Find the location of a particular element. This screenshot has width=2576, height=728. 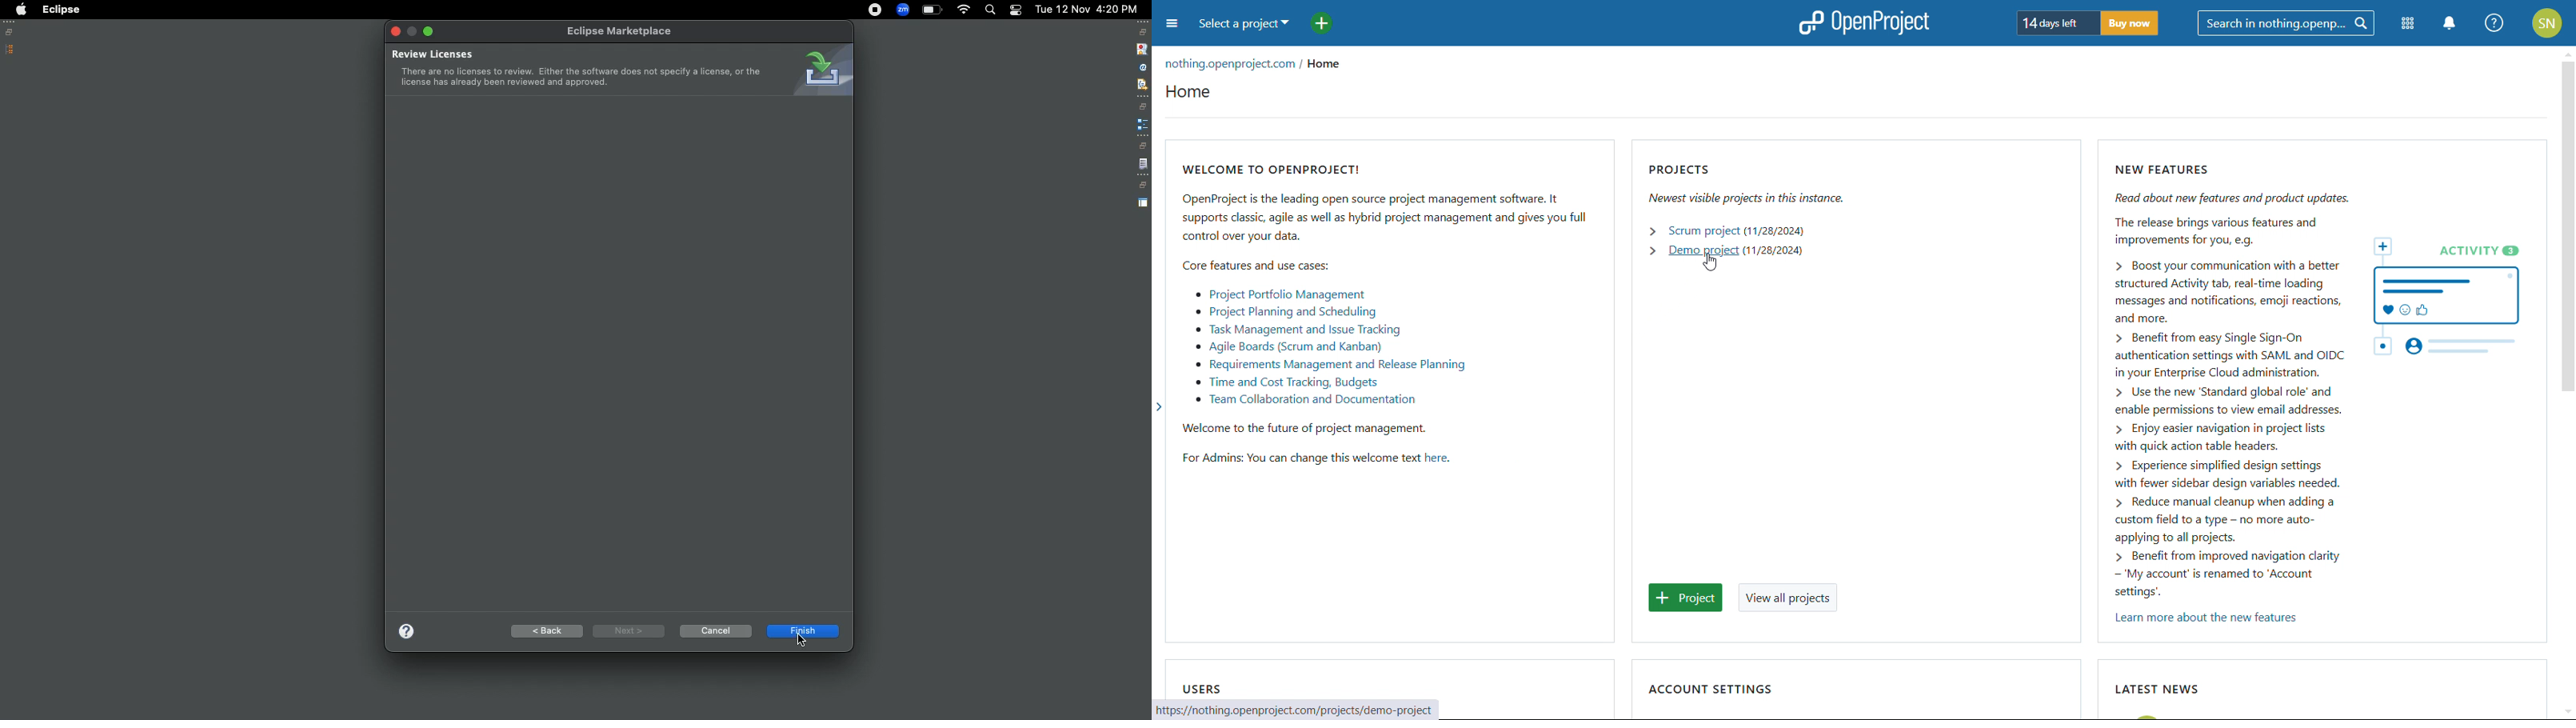

Internet is located at coordinates (964, 11).